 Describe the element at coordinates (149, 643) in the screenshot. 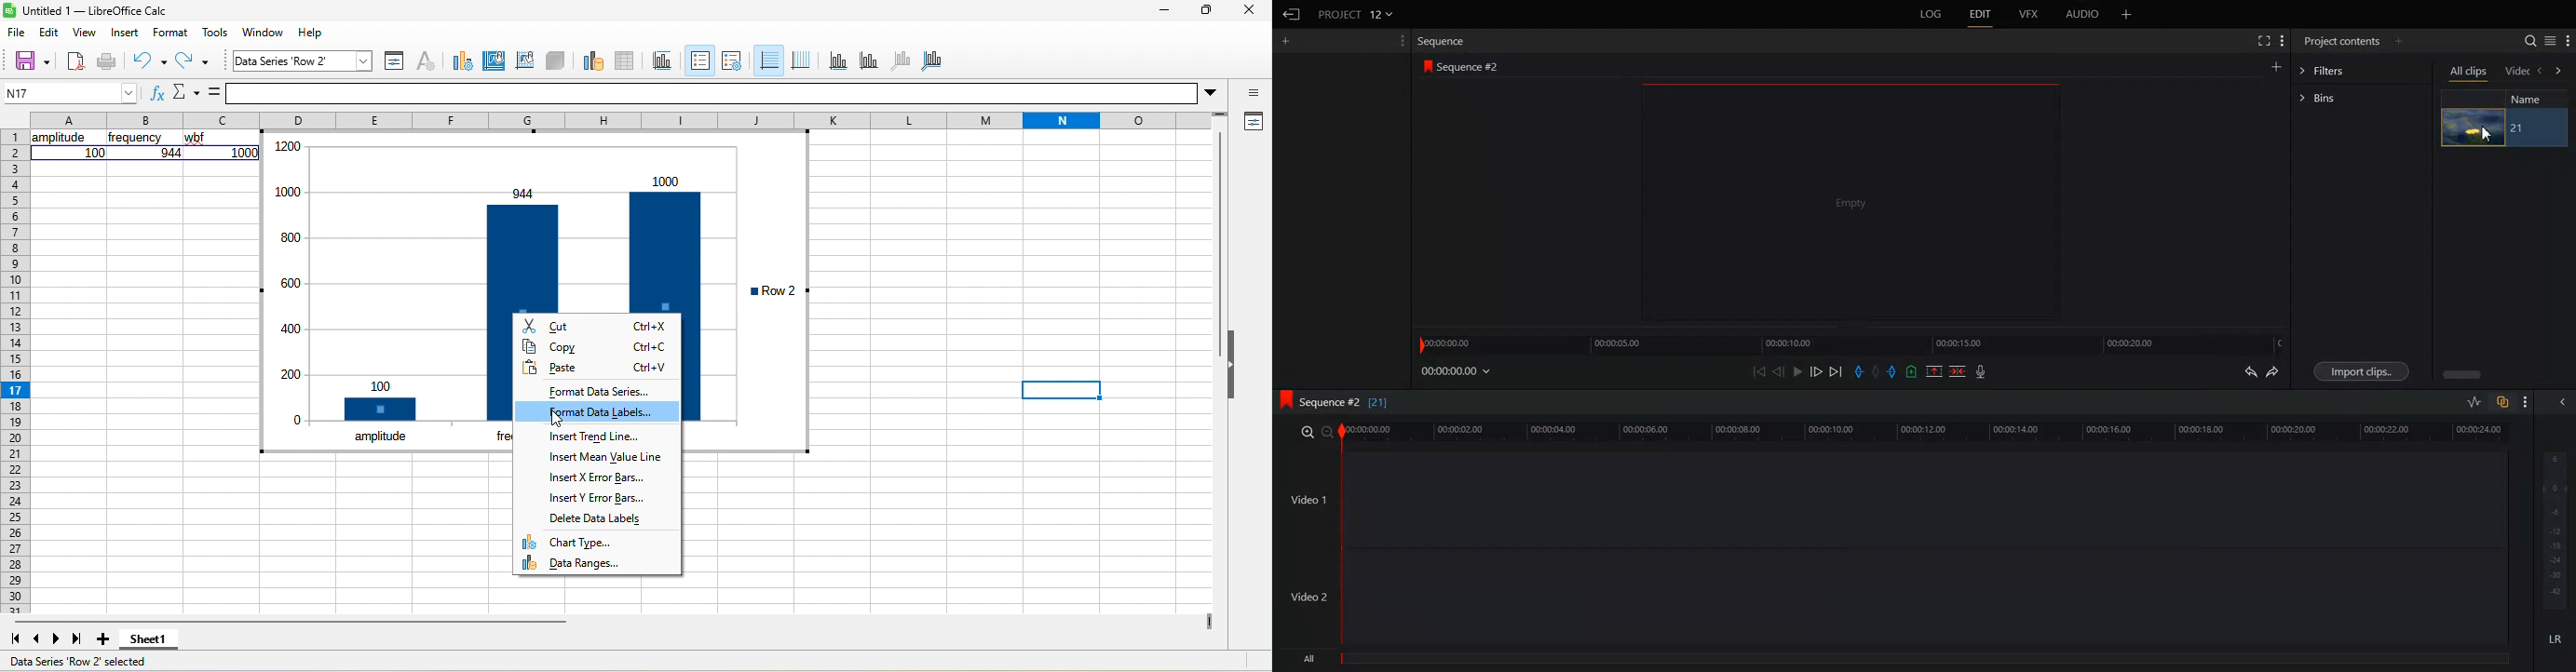

I see `sheet 1` at that location.